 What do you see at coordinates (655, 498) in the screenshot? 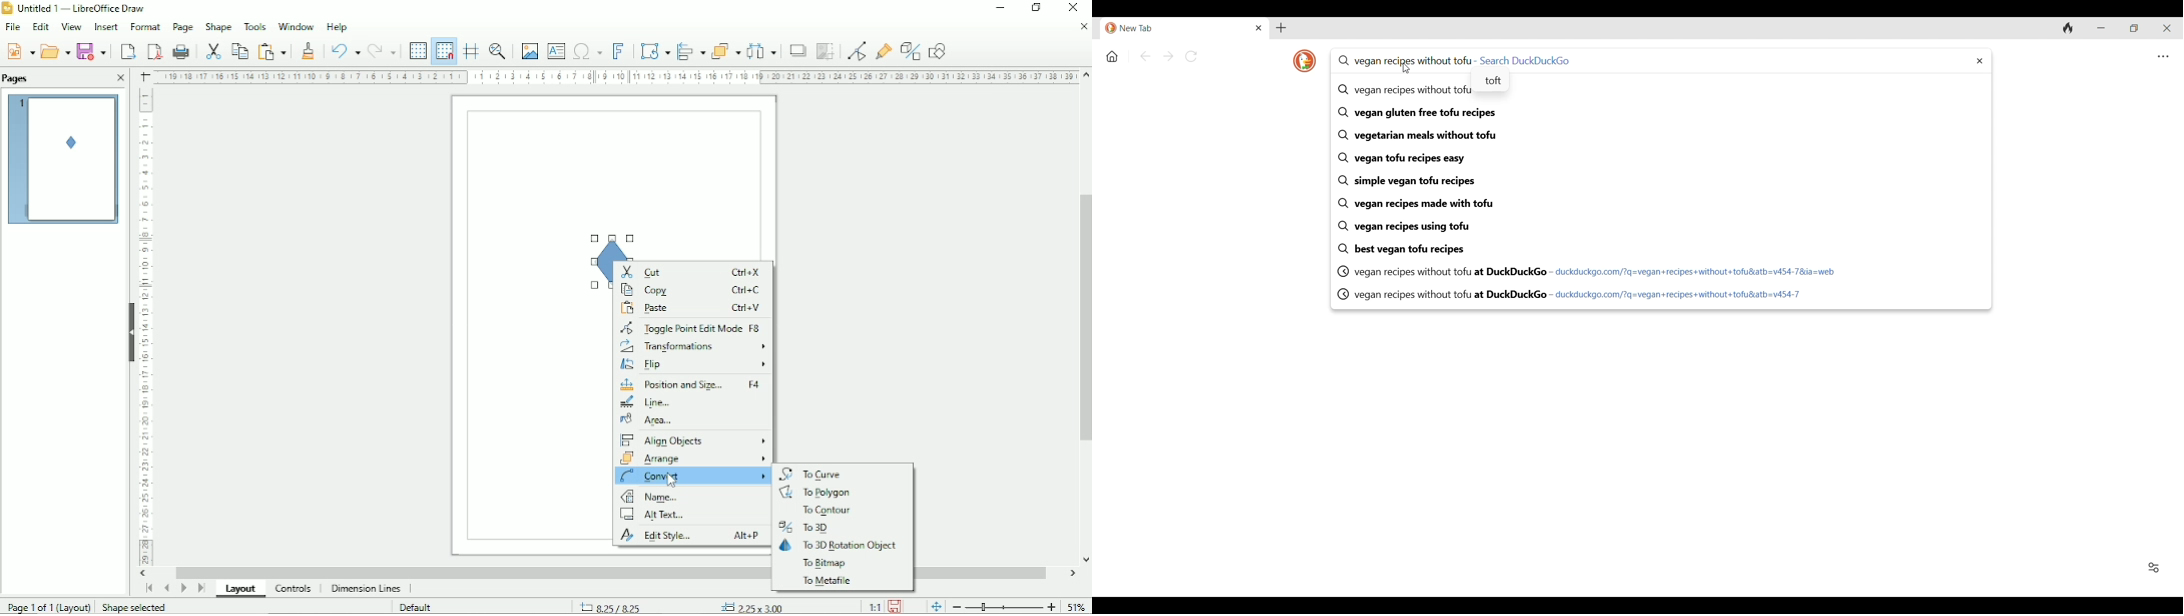
I see `Name` at bounding box center [655, 498].